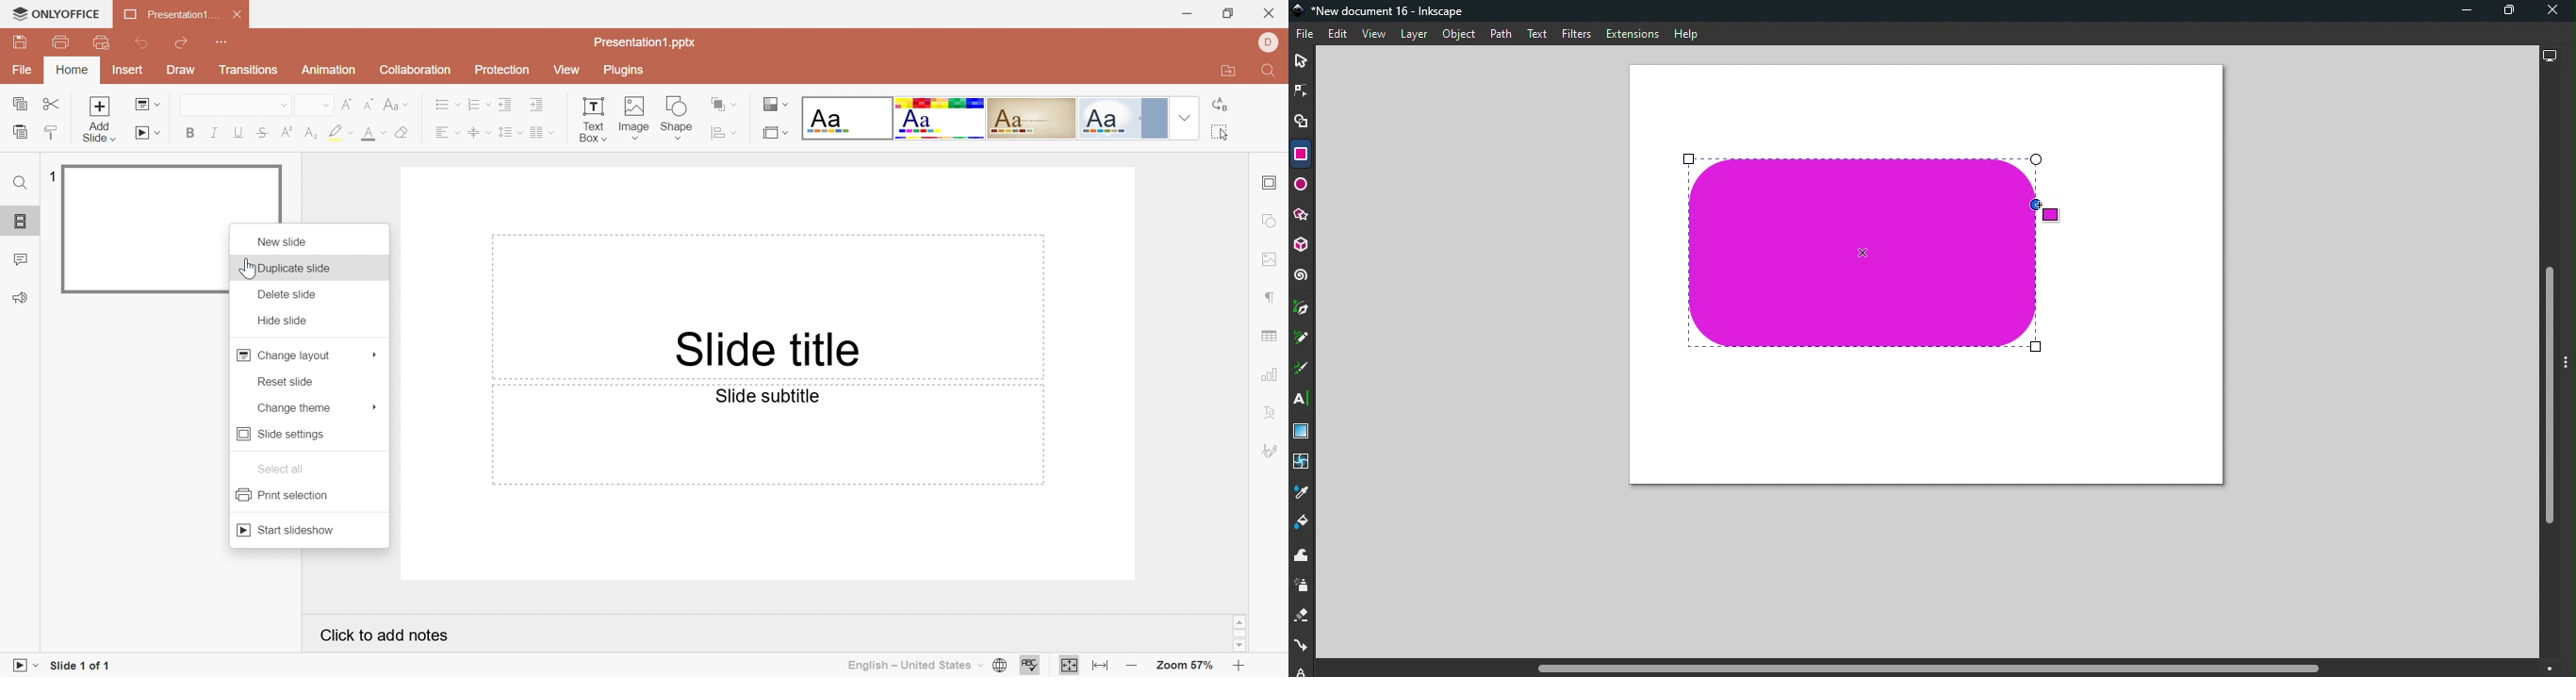  Describe the element at coordinates (20, 130) in the screenshot. I see `Paste` at that location.